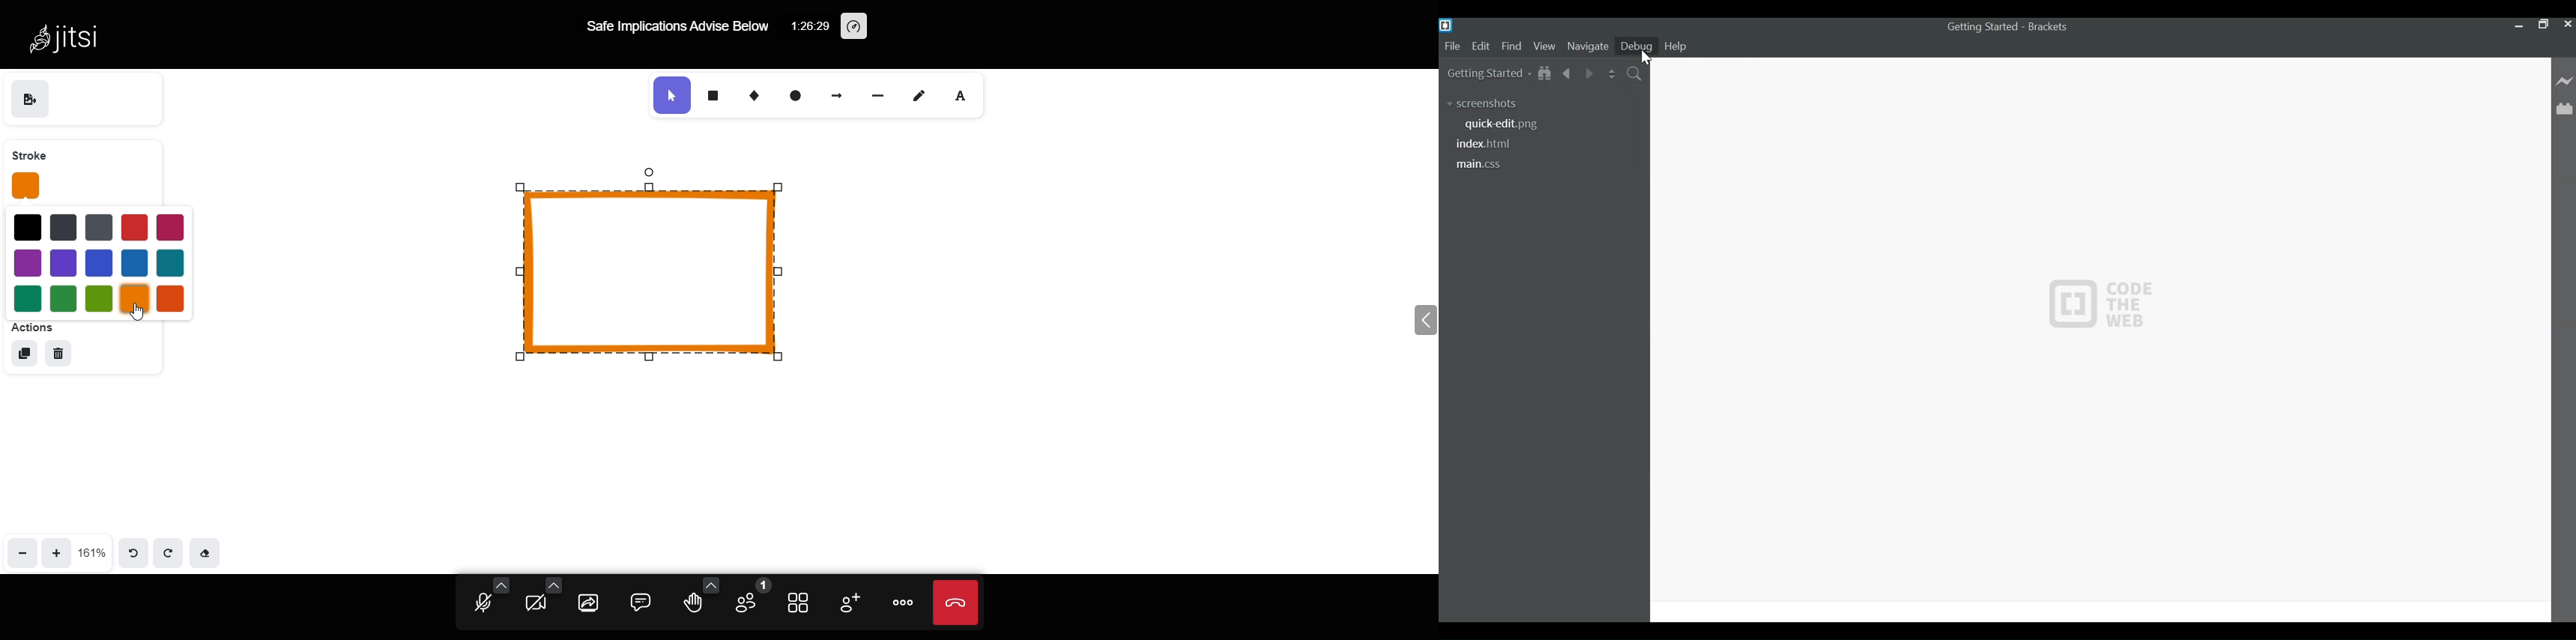  I want to click on Debug, so click(1635, 46).